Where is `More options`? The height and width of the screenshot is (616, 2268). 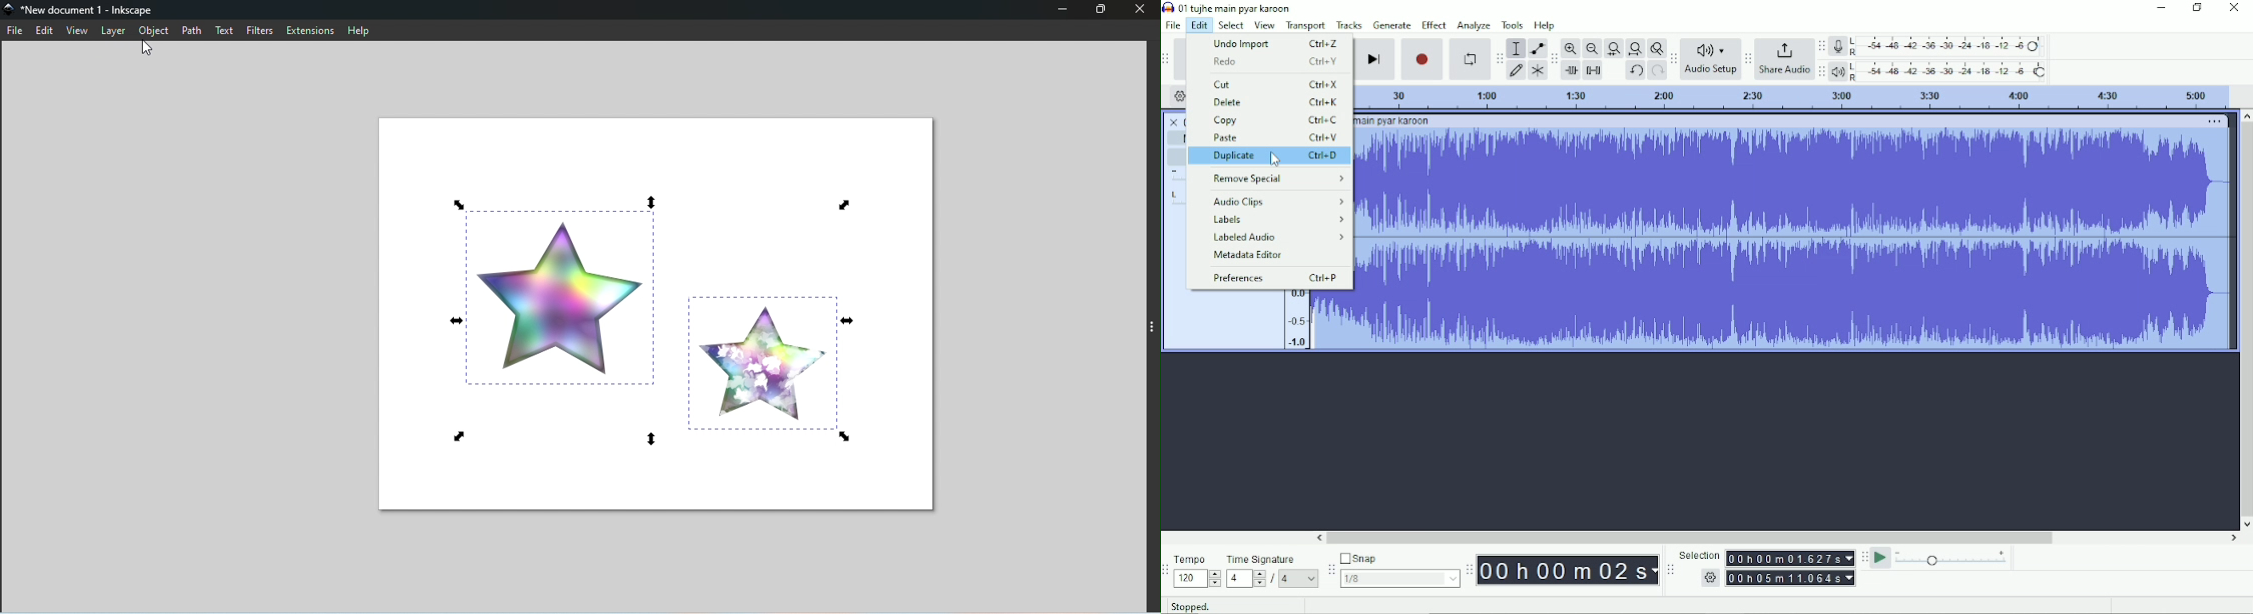 More options is located at coordinates (2215, 122).